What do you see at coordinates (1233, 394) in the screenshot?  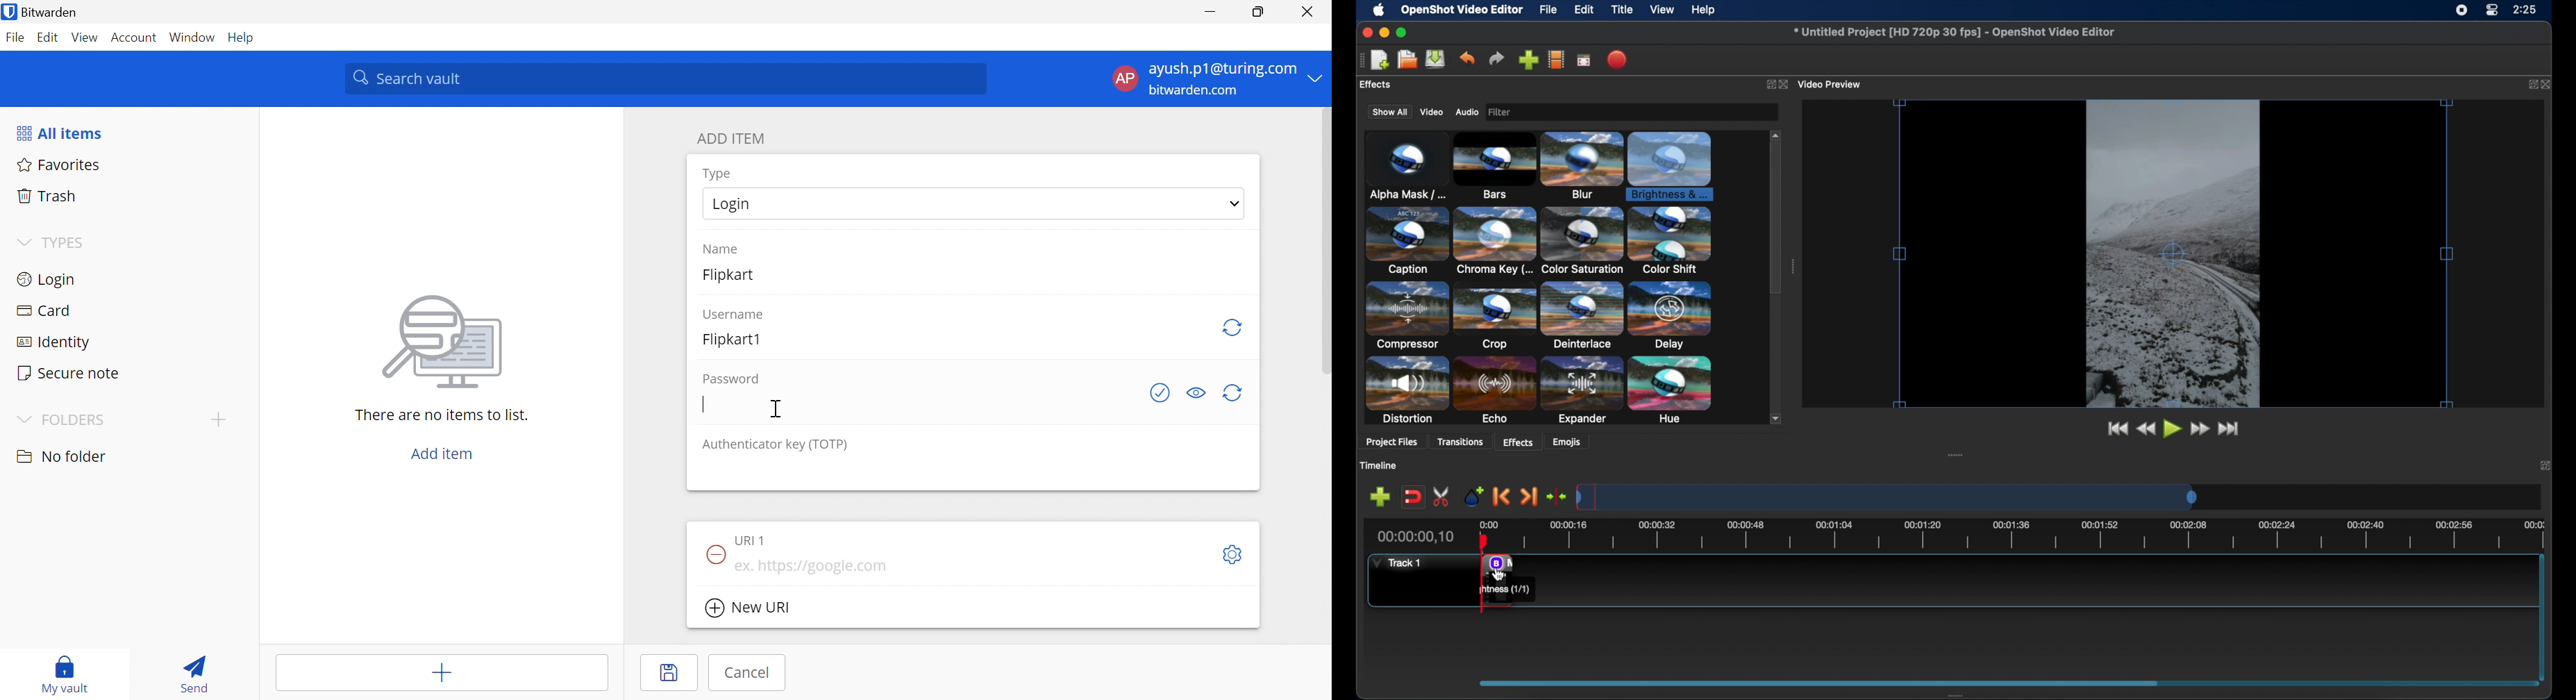 I see `generate password` at bounding box center [1233, 394].